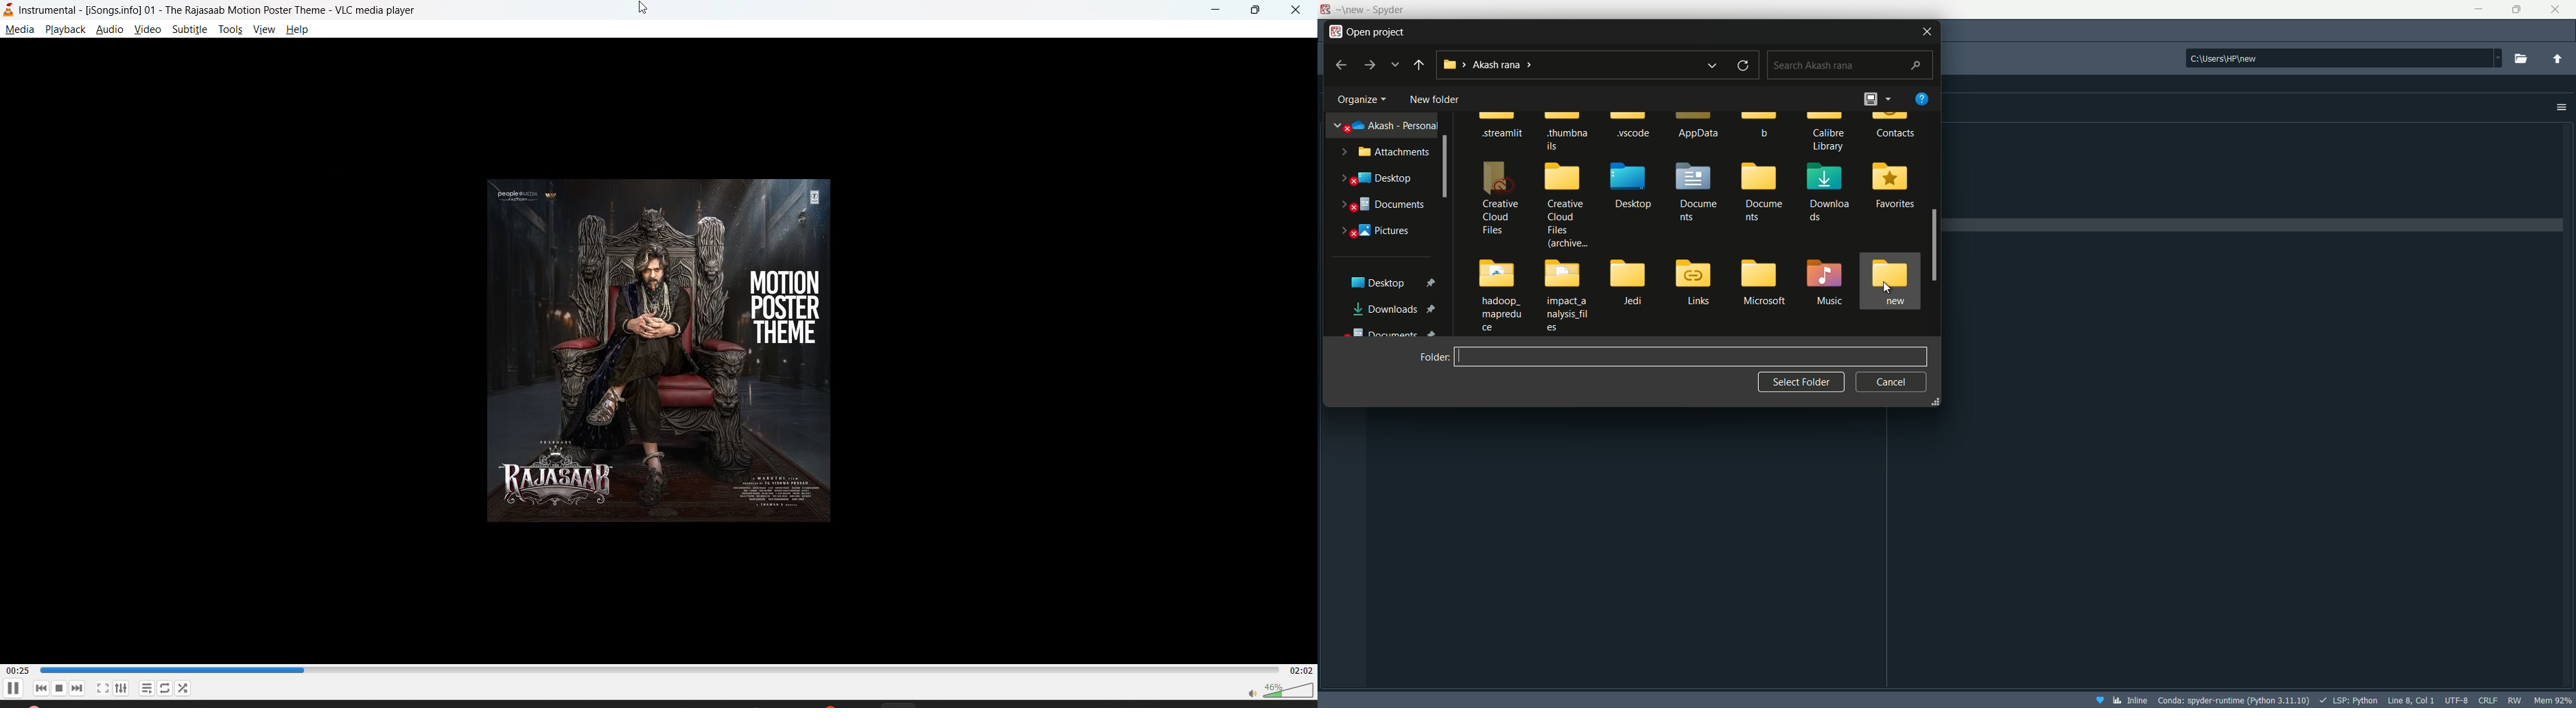 This screenshot has width=2576, height=728. Describe the element at coordinates (1384, 206) in the screenshot. I see `documents` at that location.